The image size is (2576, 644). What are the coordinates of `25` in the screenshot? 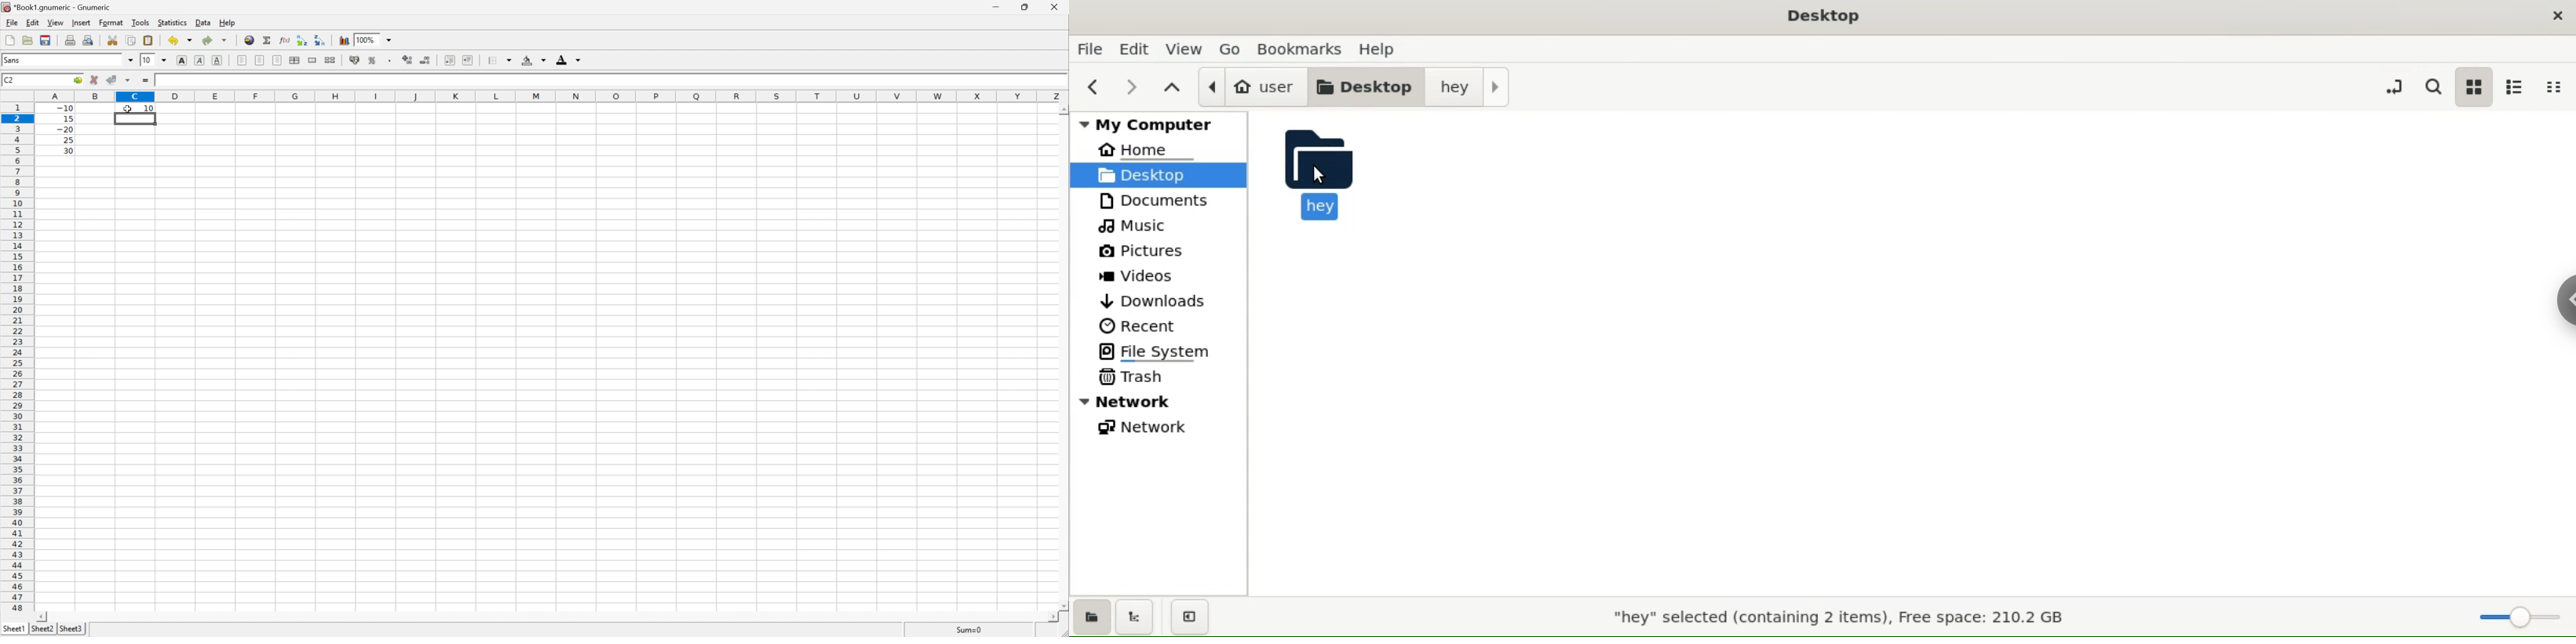 It's located at (68, 140).